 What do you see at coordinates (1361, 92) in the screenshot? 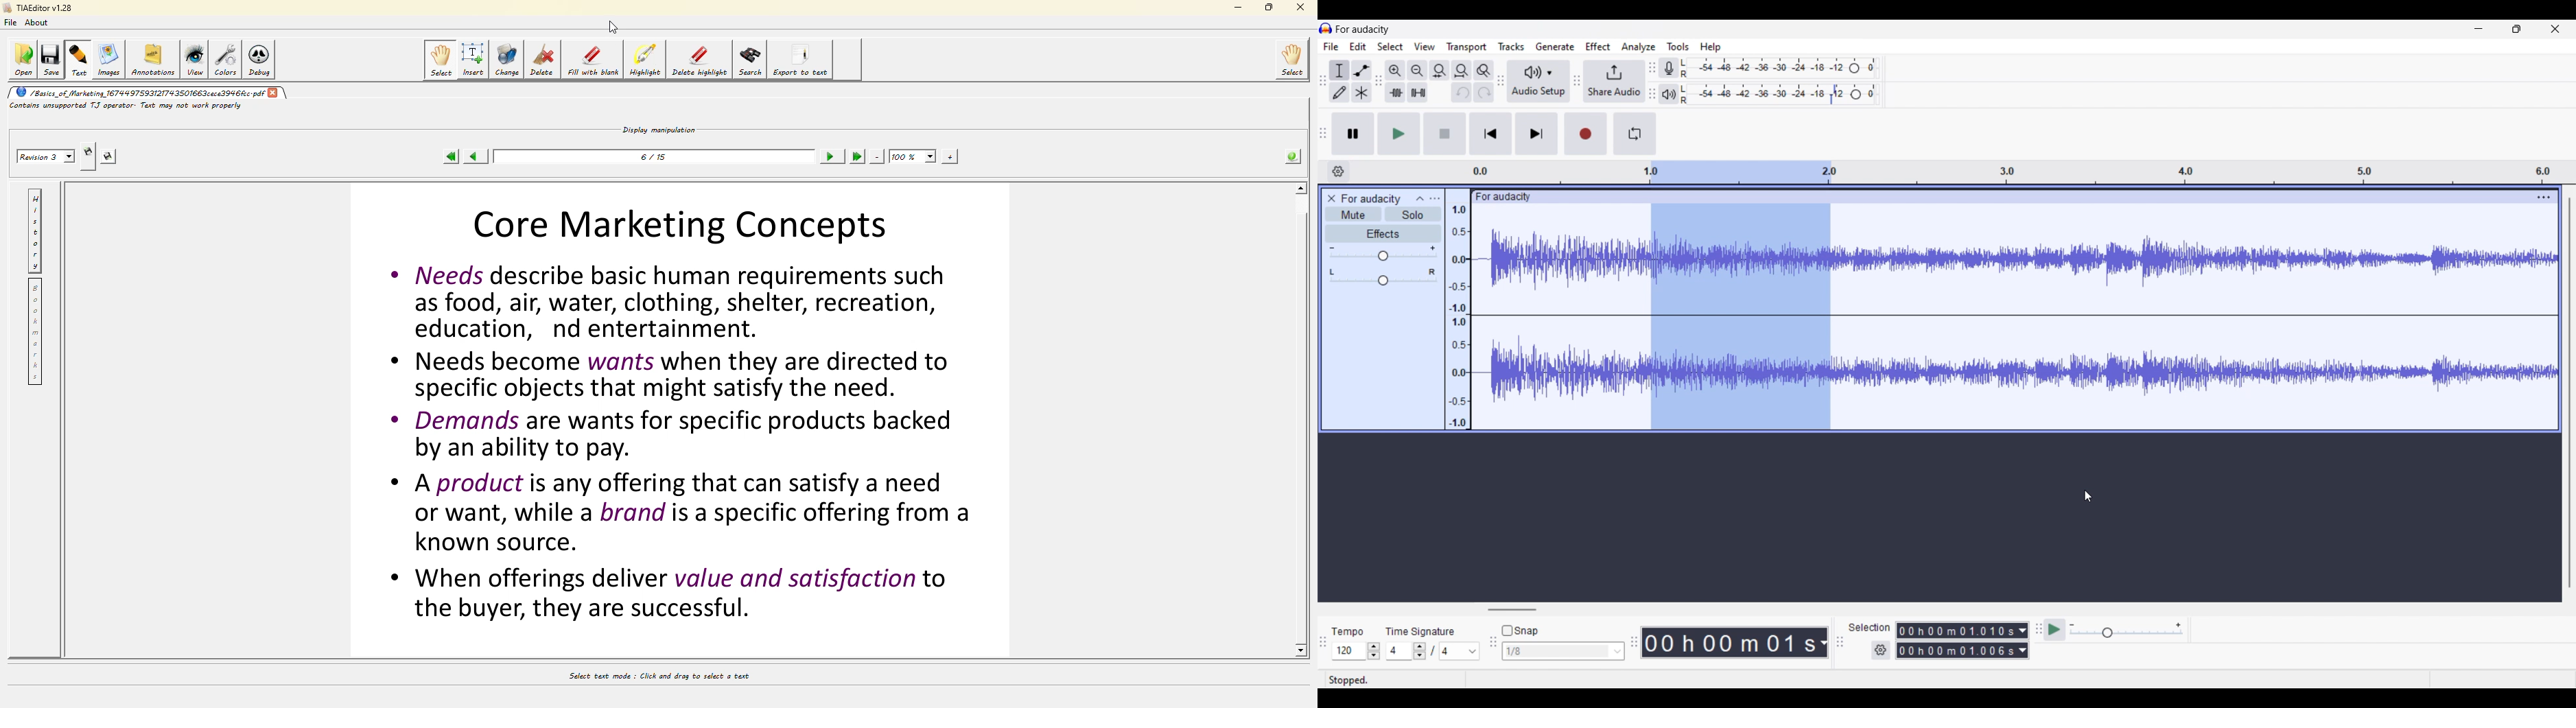
I see `Multi-tool` at bounding box center [1361, 92].